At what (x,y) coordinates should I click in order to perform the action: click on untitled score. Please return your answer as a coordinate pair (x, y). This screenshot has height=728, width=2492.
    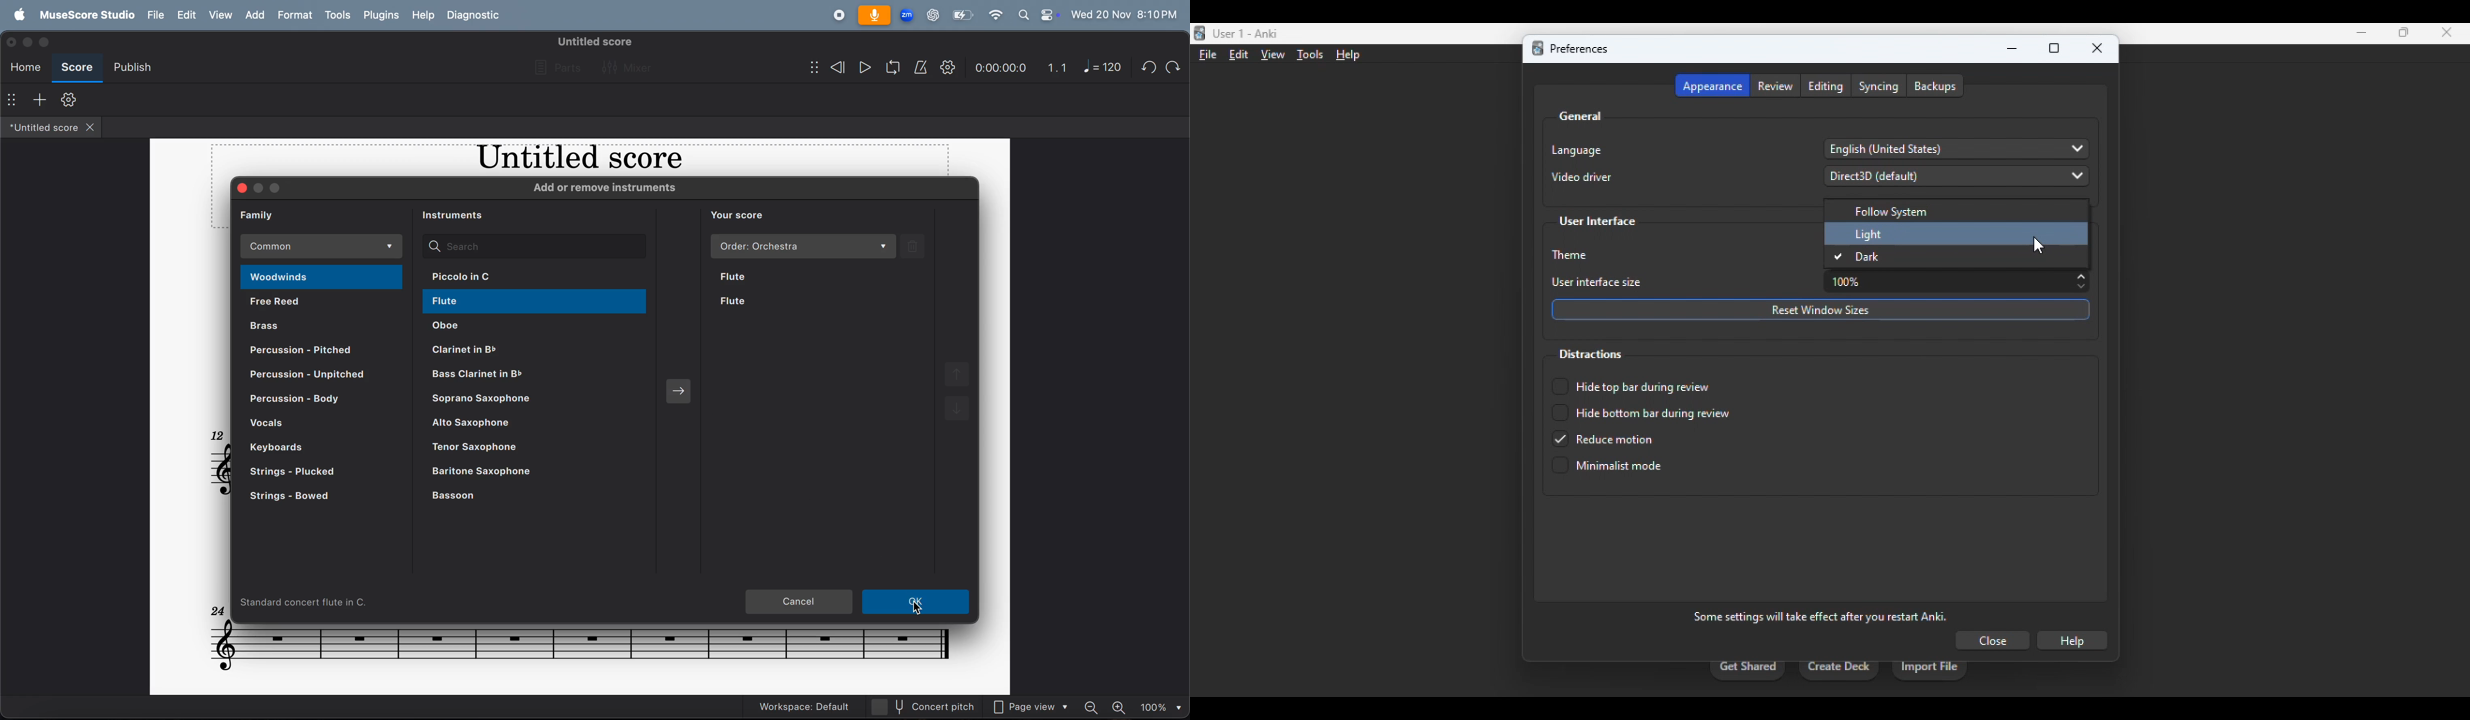
    Looking at the image, I should click on (41, 129).